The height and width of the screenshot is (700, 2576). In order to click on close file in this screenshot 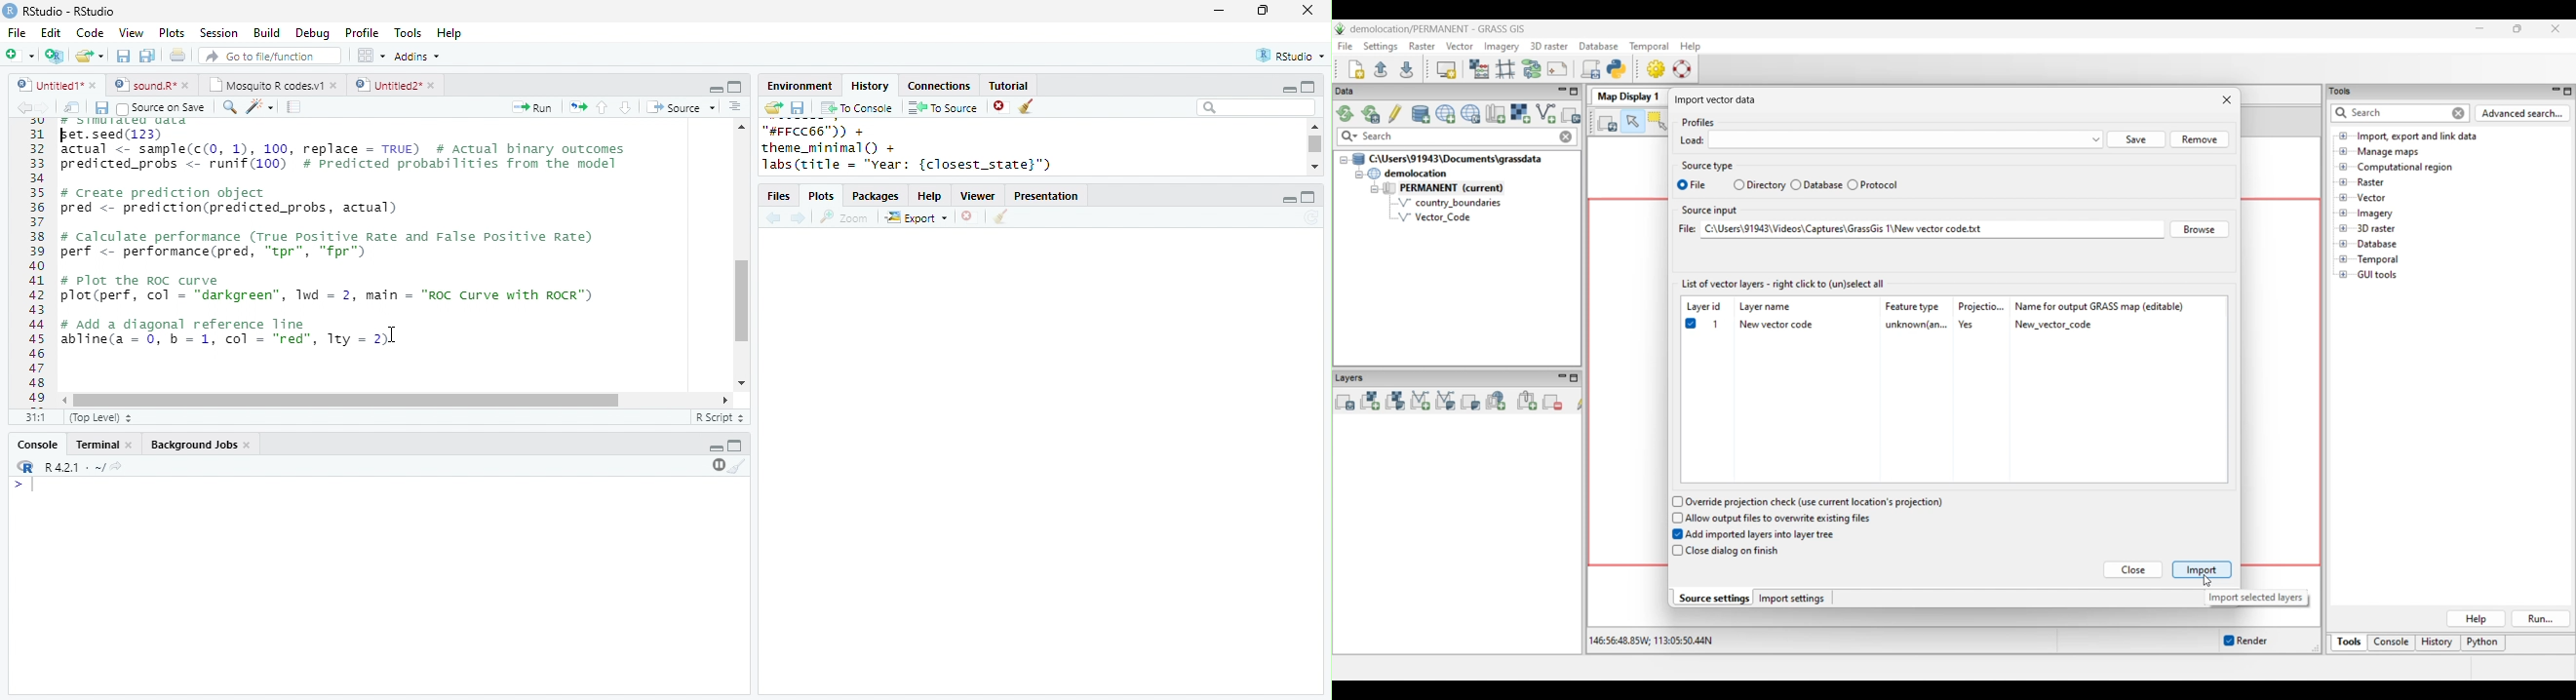, I will do `click(1001, 107)`.